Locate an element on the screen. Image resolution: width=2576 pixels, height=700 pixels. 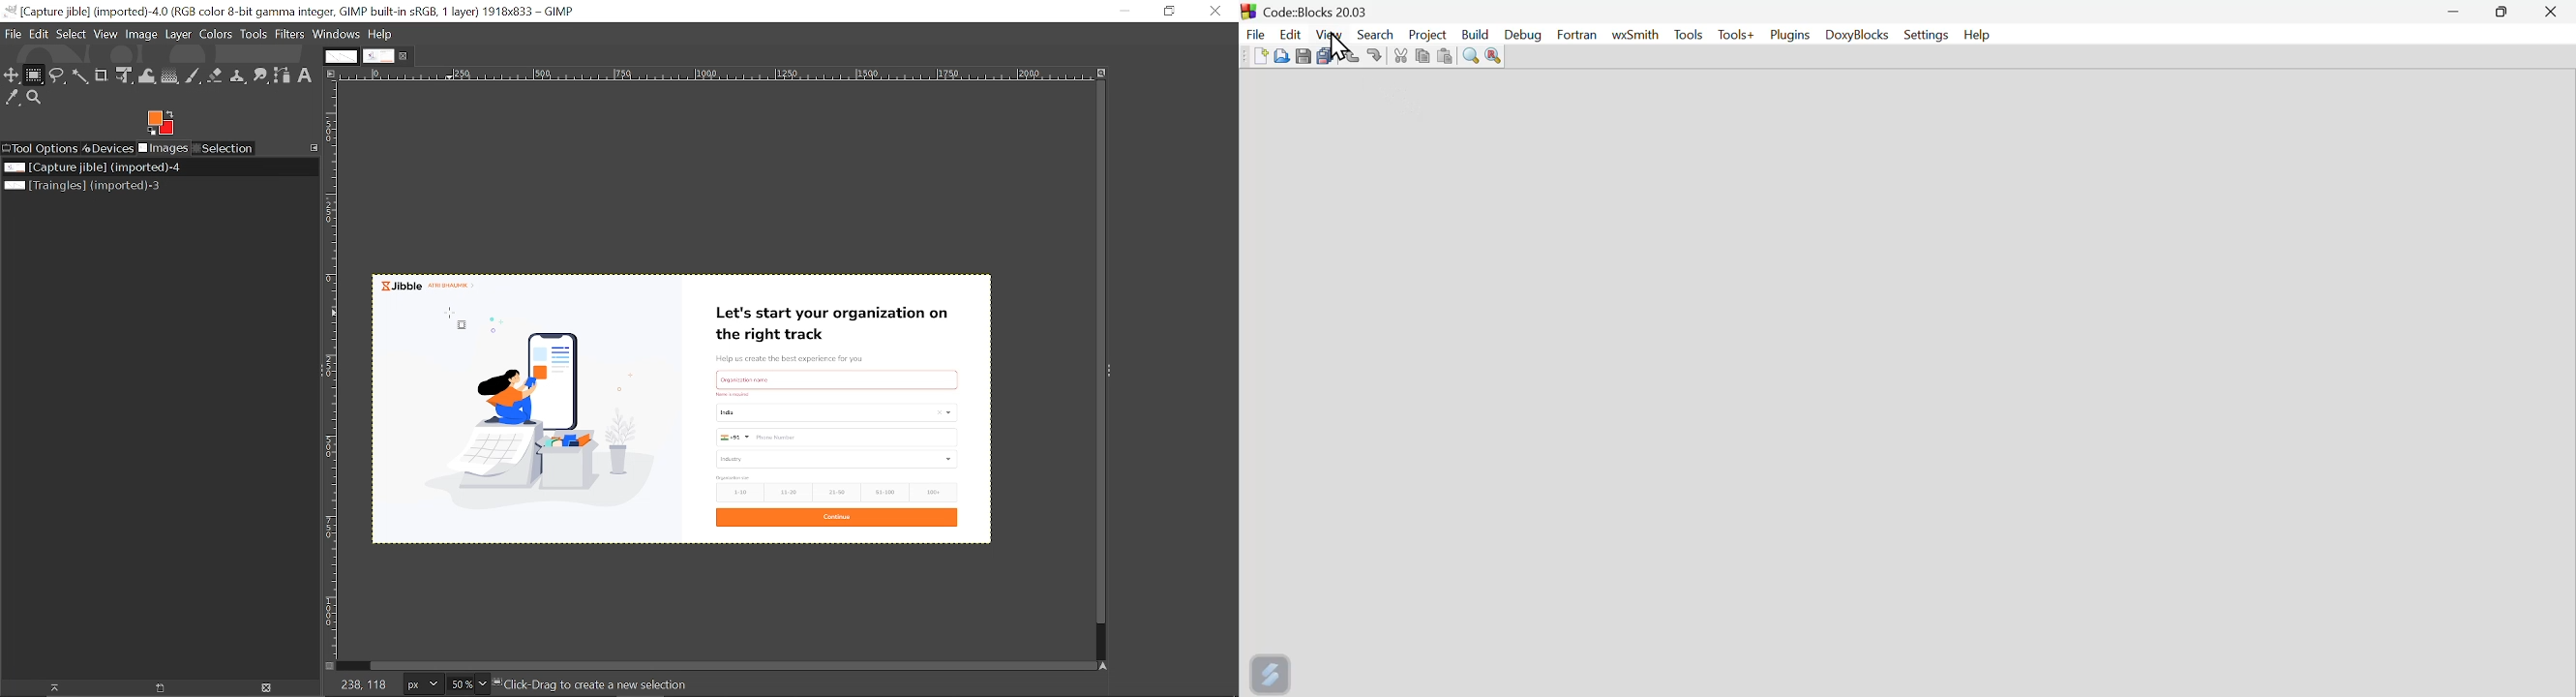
Paintbrush tool is located at coordinates (195, 75).